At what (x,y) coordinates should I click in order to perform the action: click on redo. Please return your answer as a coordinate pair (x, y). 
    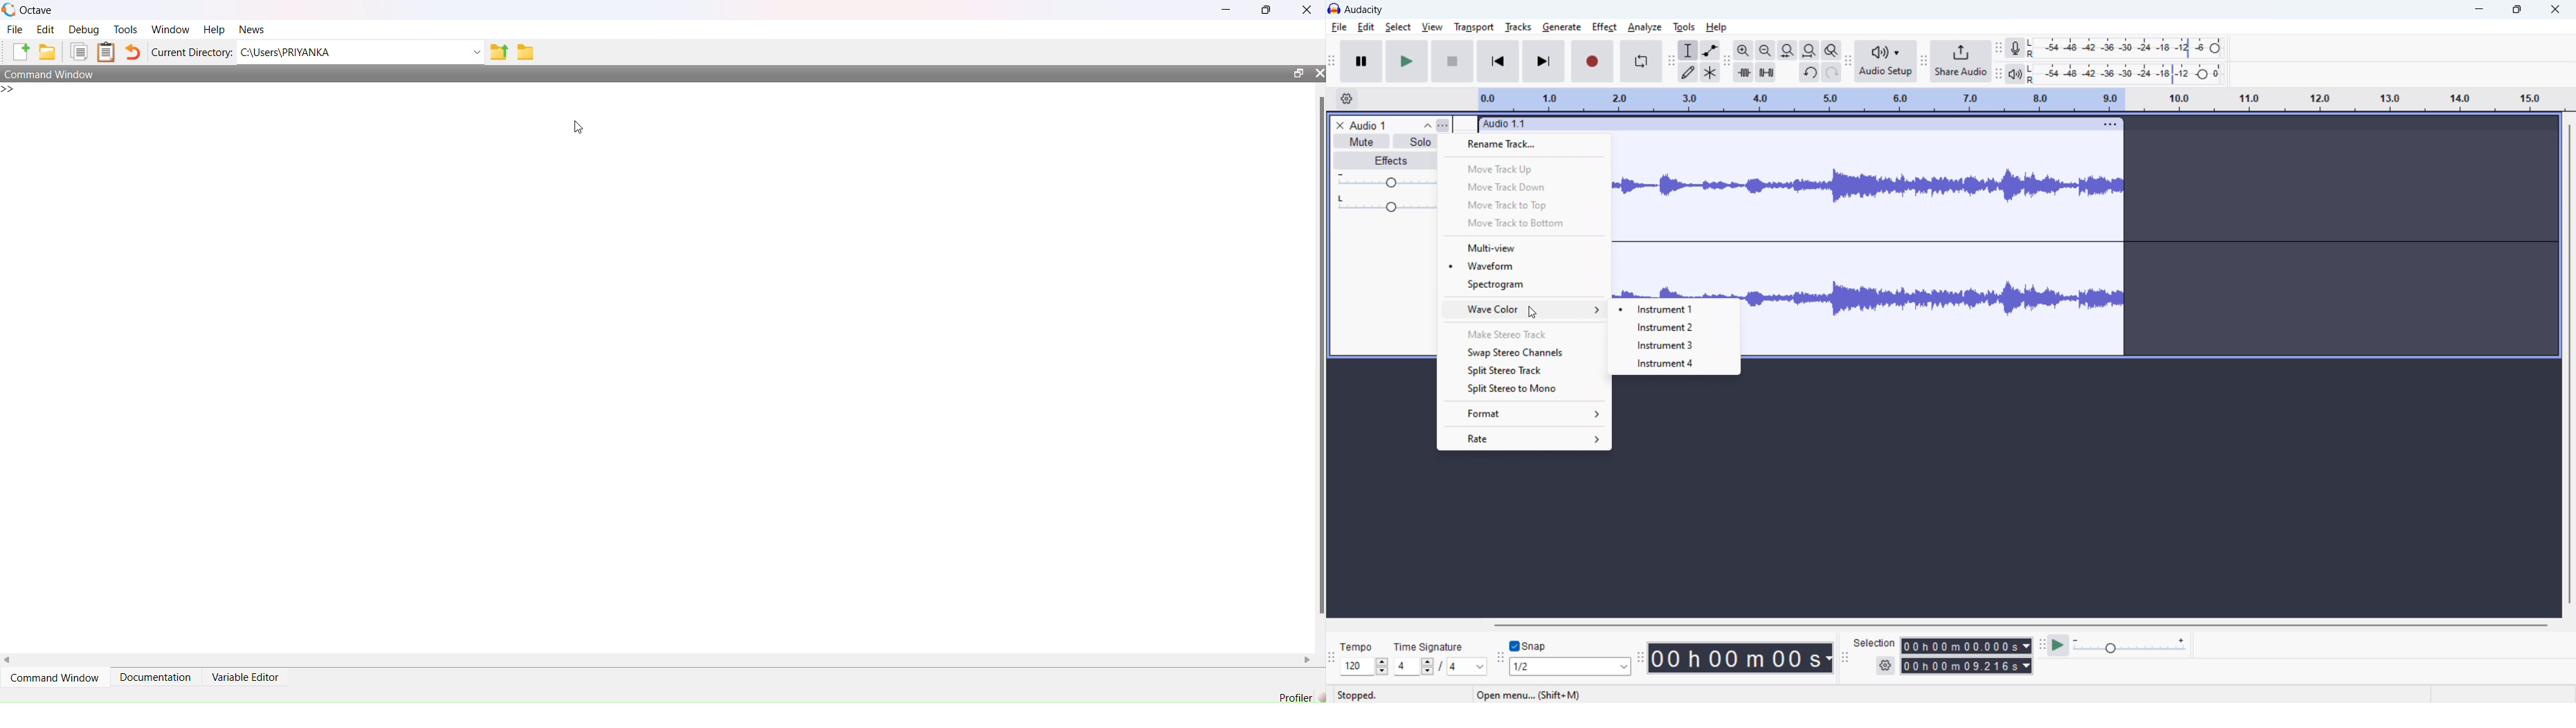
    Looking at the image, I should click on (136, 52).